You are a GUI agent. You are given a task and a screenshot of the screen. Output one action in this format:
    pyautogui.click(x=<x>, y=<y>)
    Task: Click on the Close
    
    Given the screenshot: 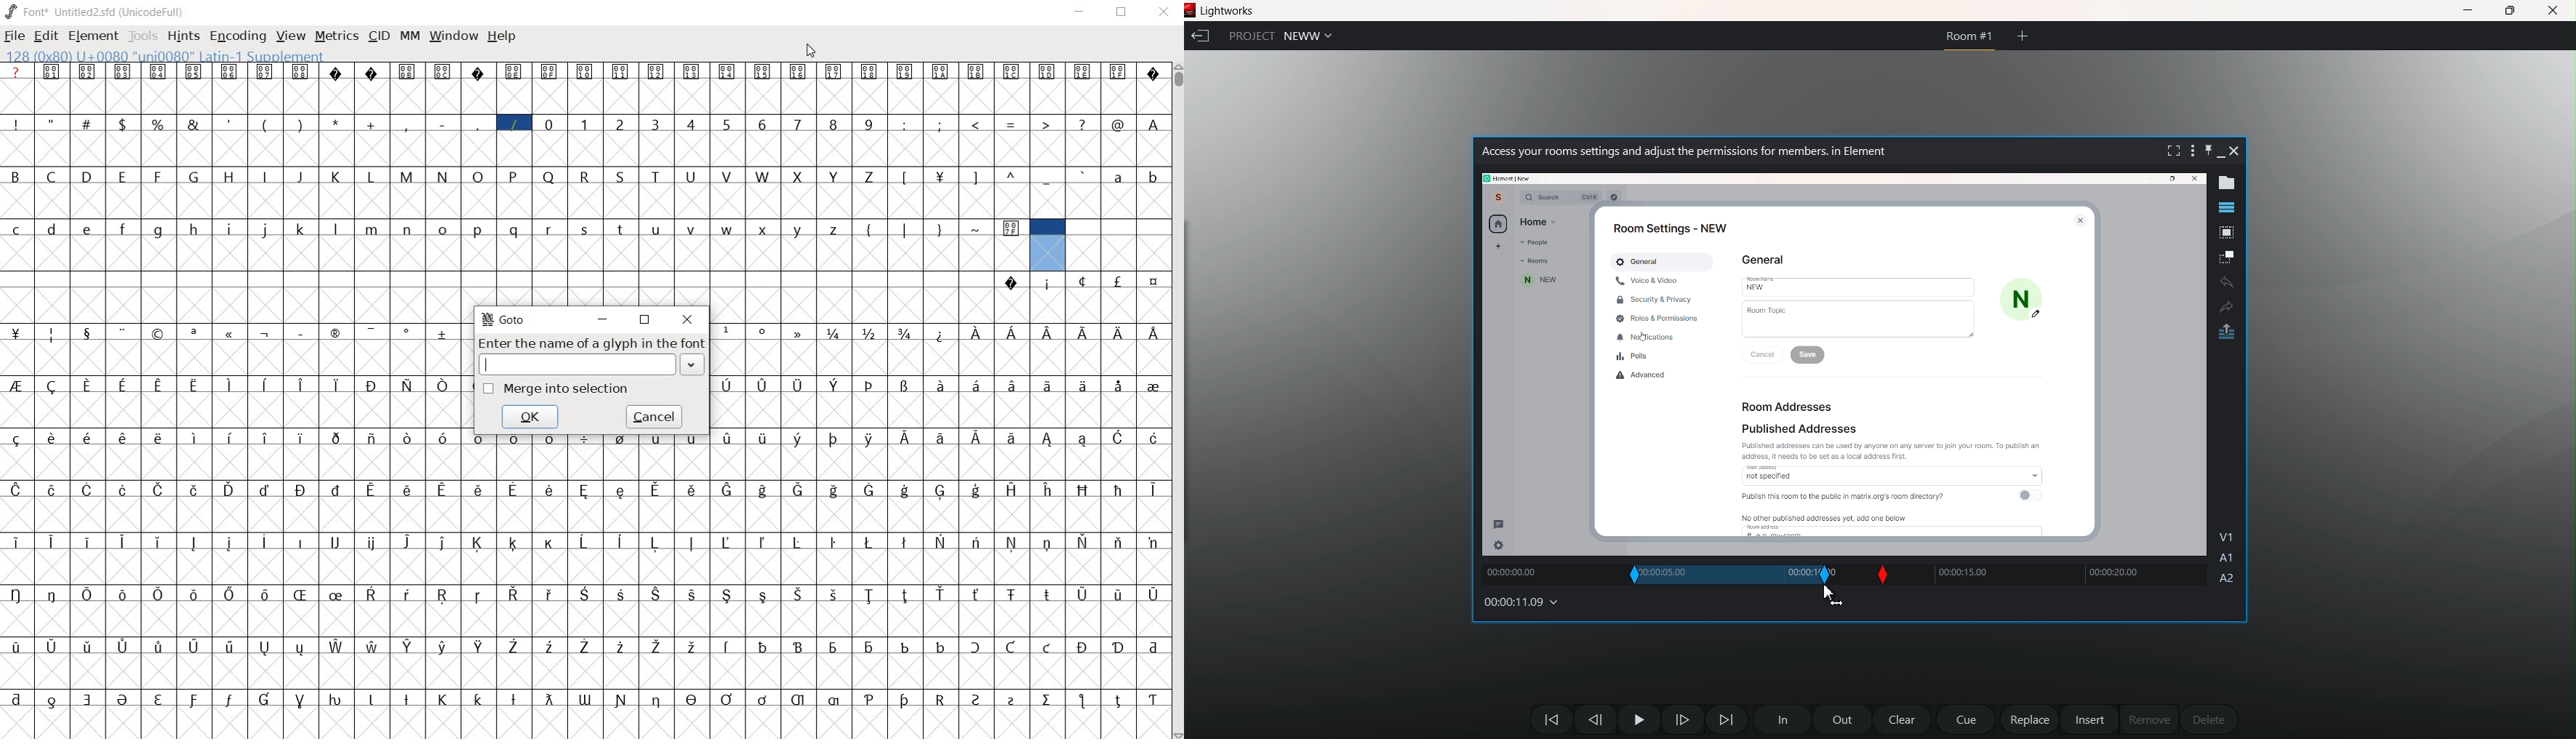 What is the action you would take?
    pyautogui.click(x=1164, y=12)
    